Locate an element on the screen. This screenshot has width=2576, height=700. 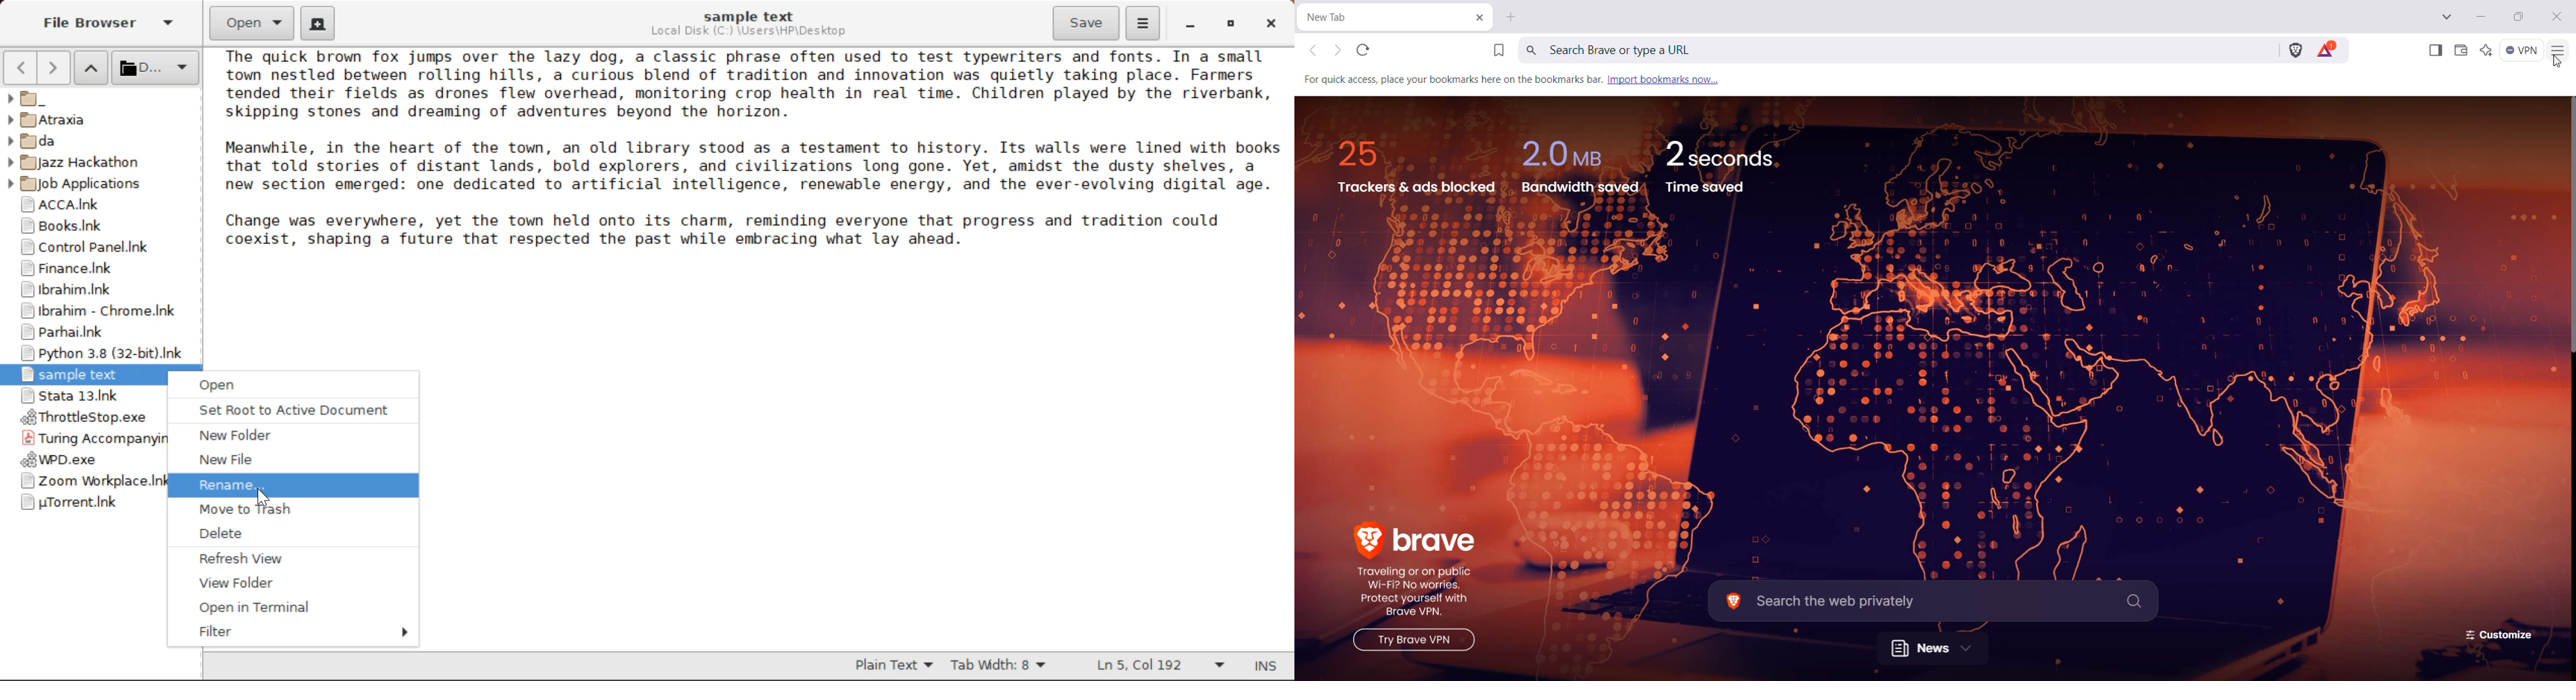
25ntrackers and ads blocked is located at coordinates (1421, 168).